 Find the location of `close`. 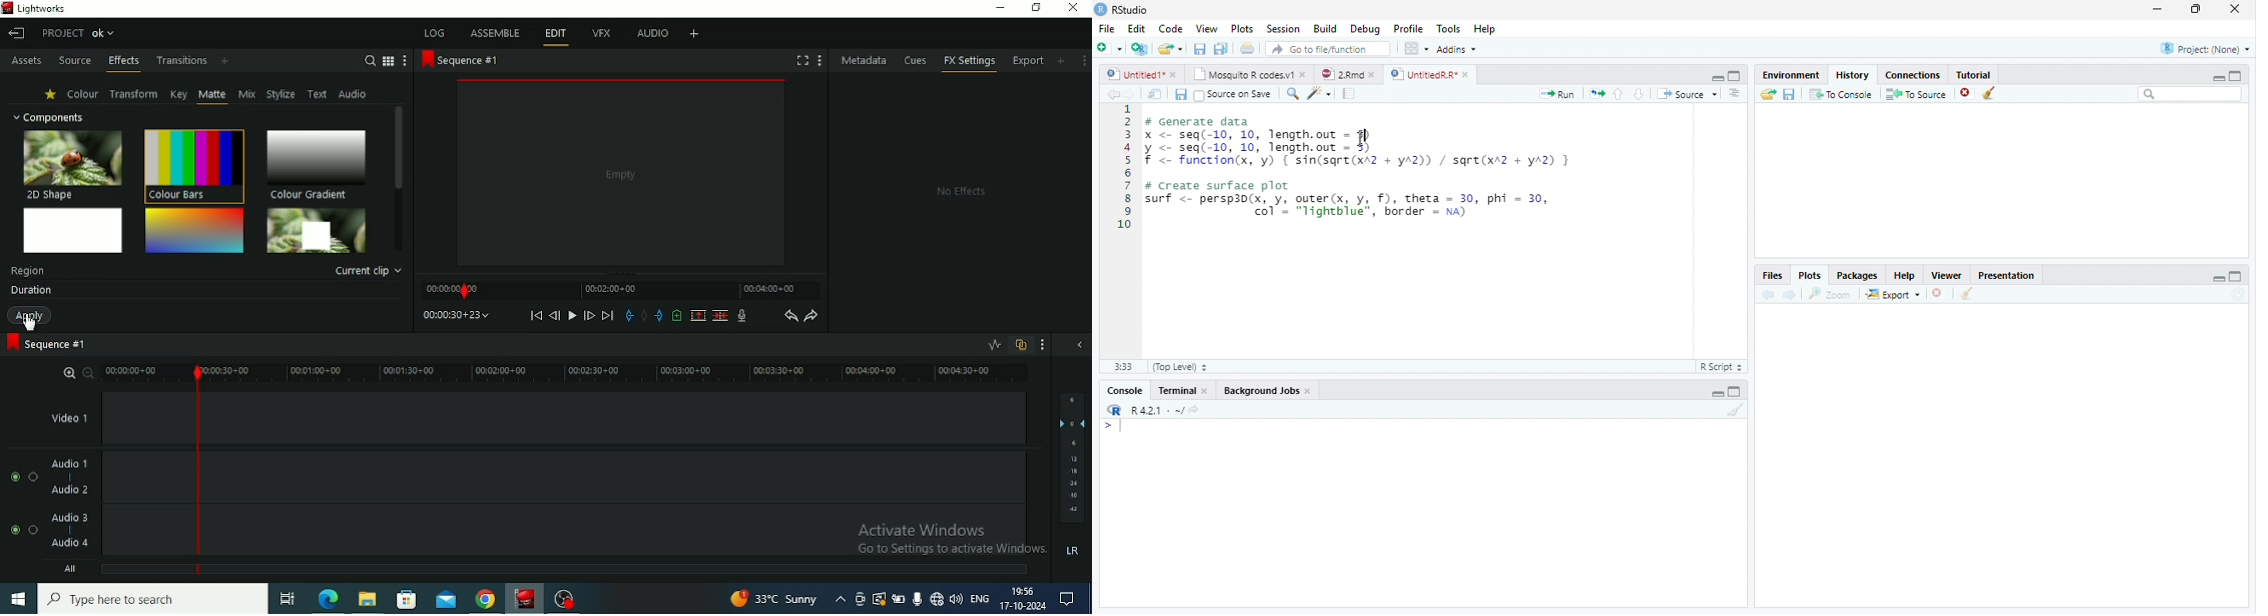

close is located at coordinates (2236, 9).